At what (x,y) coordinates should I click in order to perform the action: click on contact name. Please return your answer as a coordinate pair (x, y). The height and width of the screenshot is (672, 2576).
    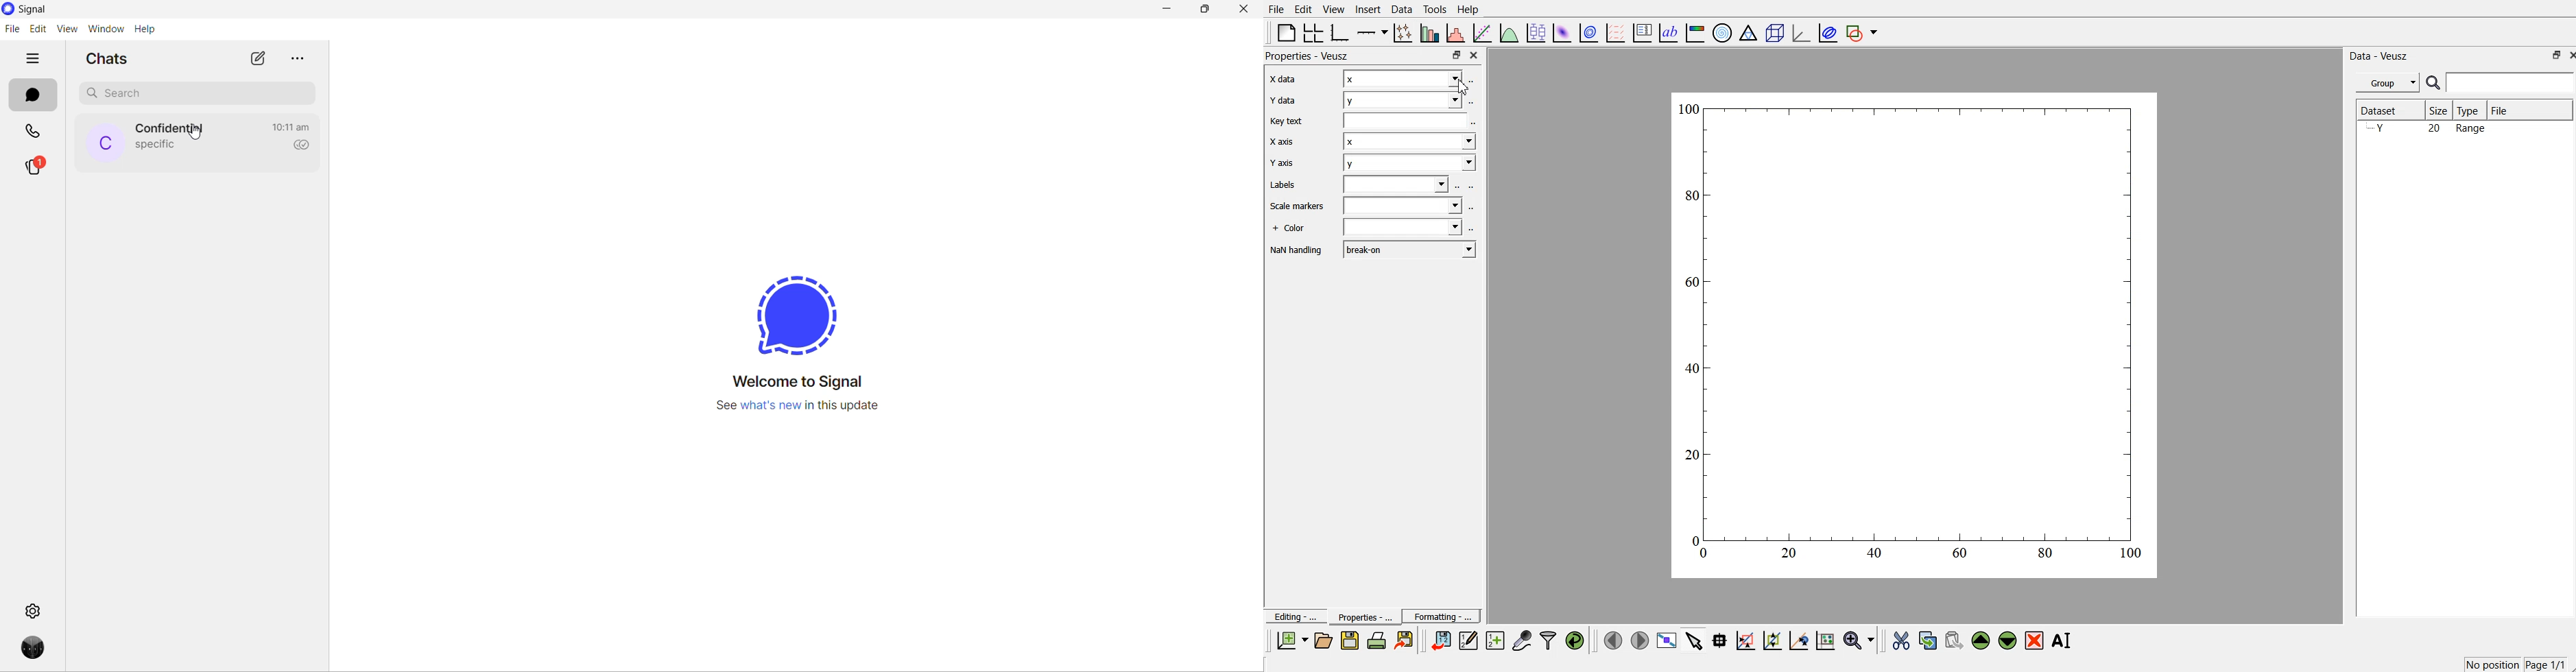
    Looking at the image, I should click on (175, 128).